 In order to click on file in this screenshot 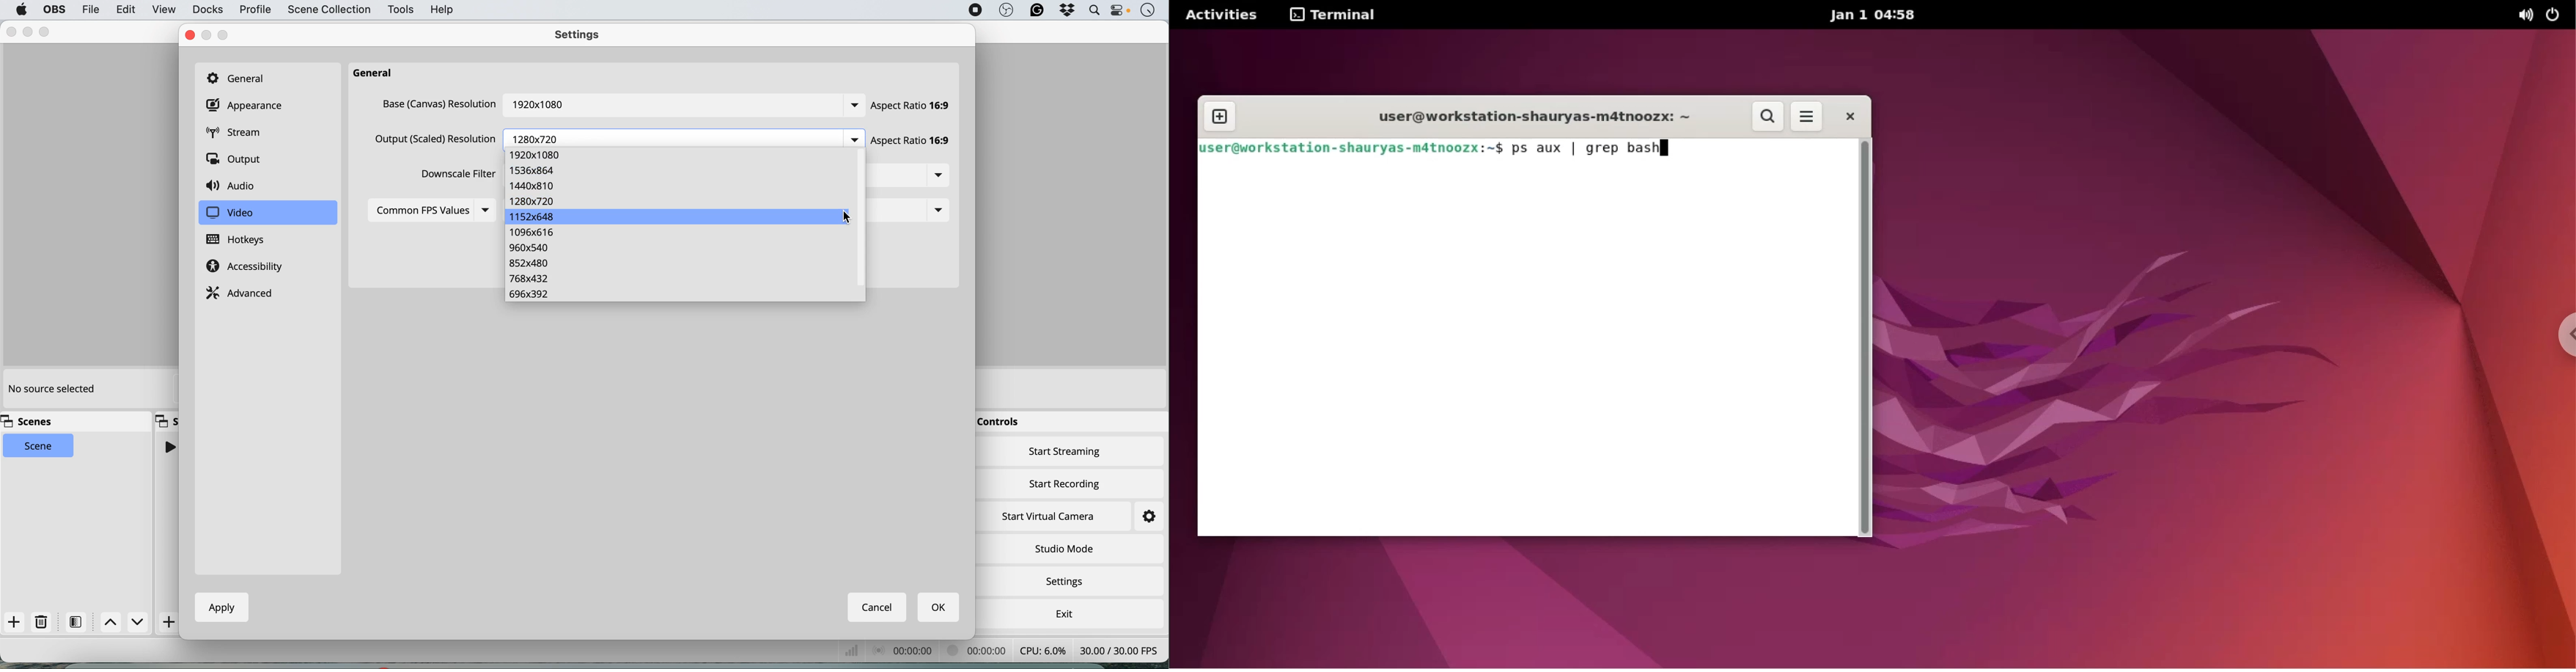, I will do `click(90, 9)`.